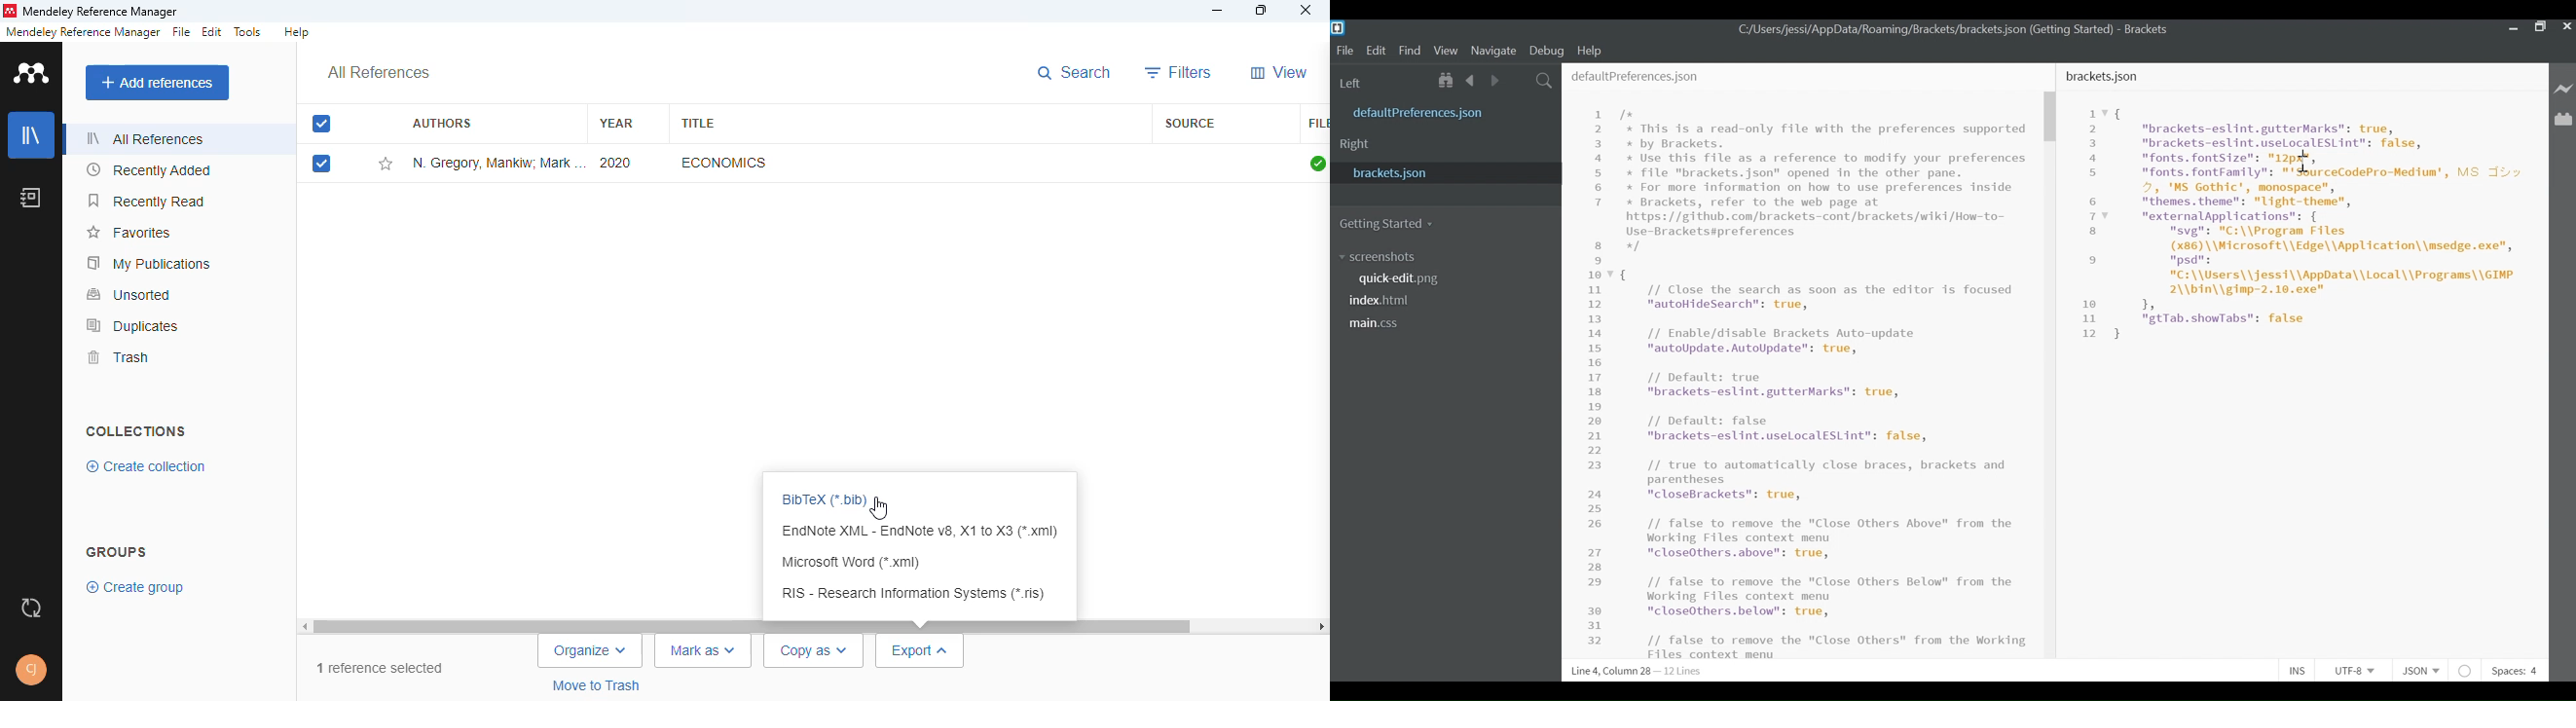 This screenshot has width=2576, height=728. I want to click on quick-edit.png File, so click(1401, 279).